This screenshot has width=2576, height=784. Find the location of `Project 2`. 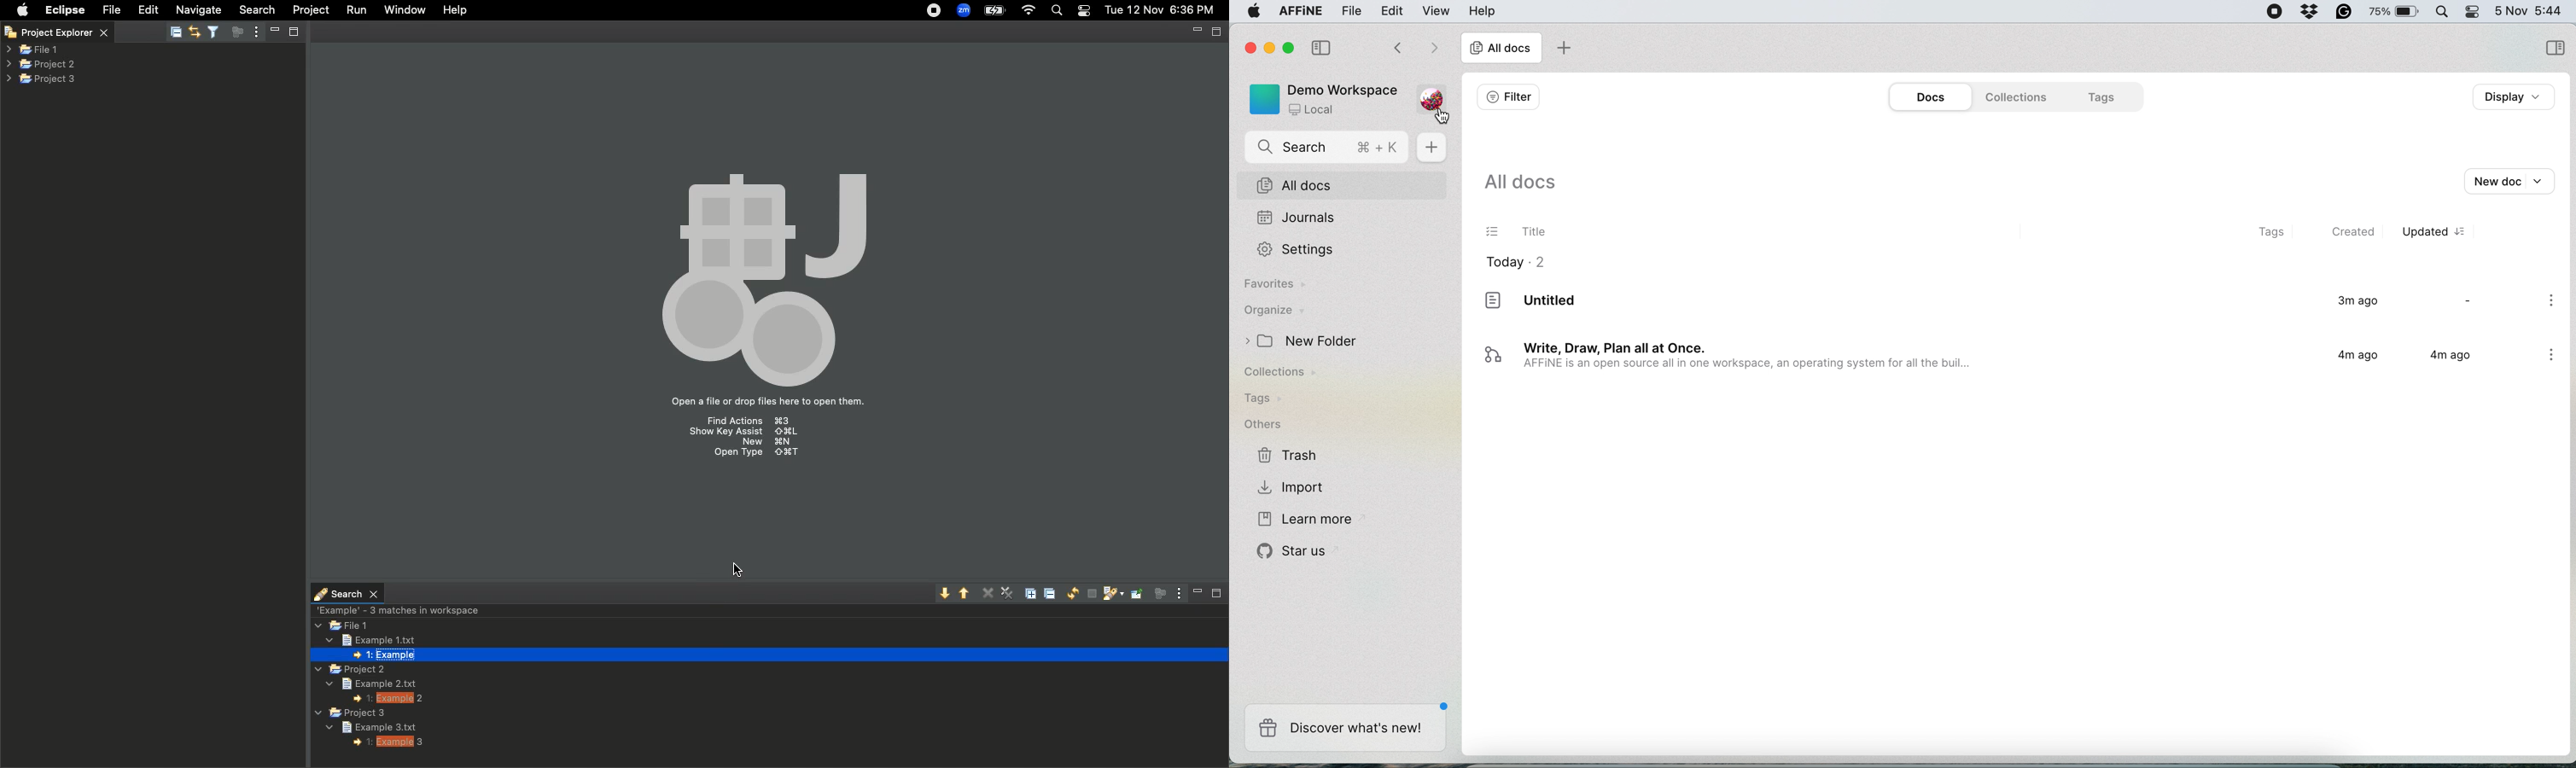

Project 2 is located at coordinates (347, 671).